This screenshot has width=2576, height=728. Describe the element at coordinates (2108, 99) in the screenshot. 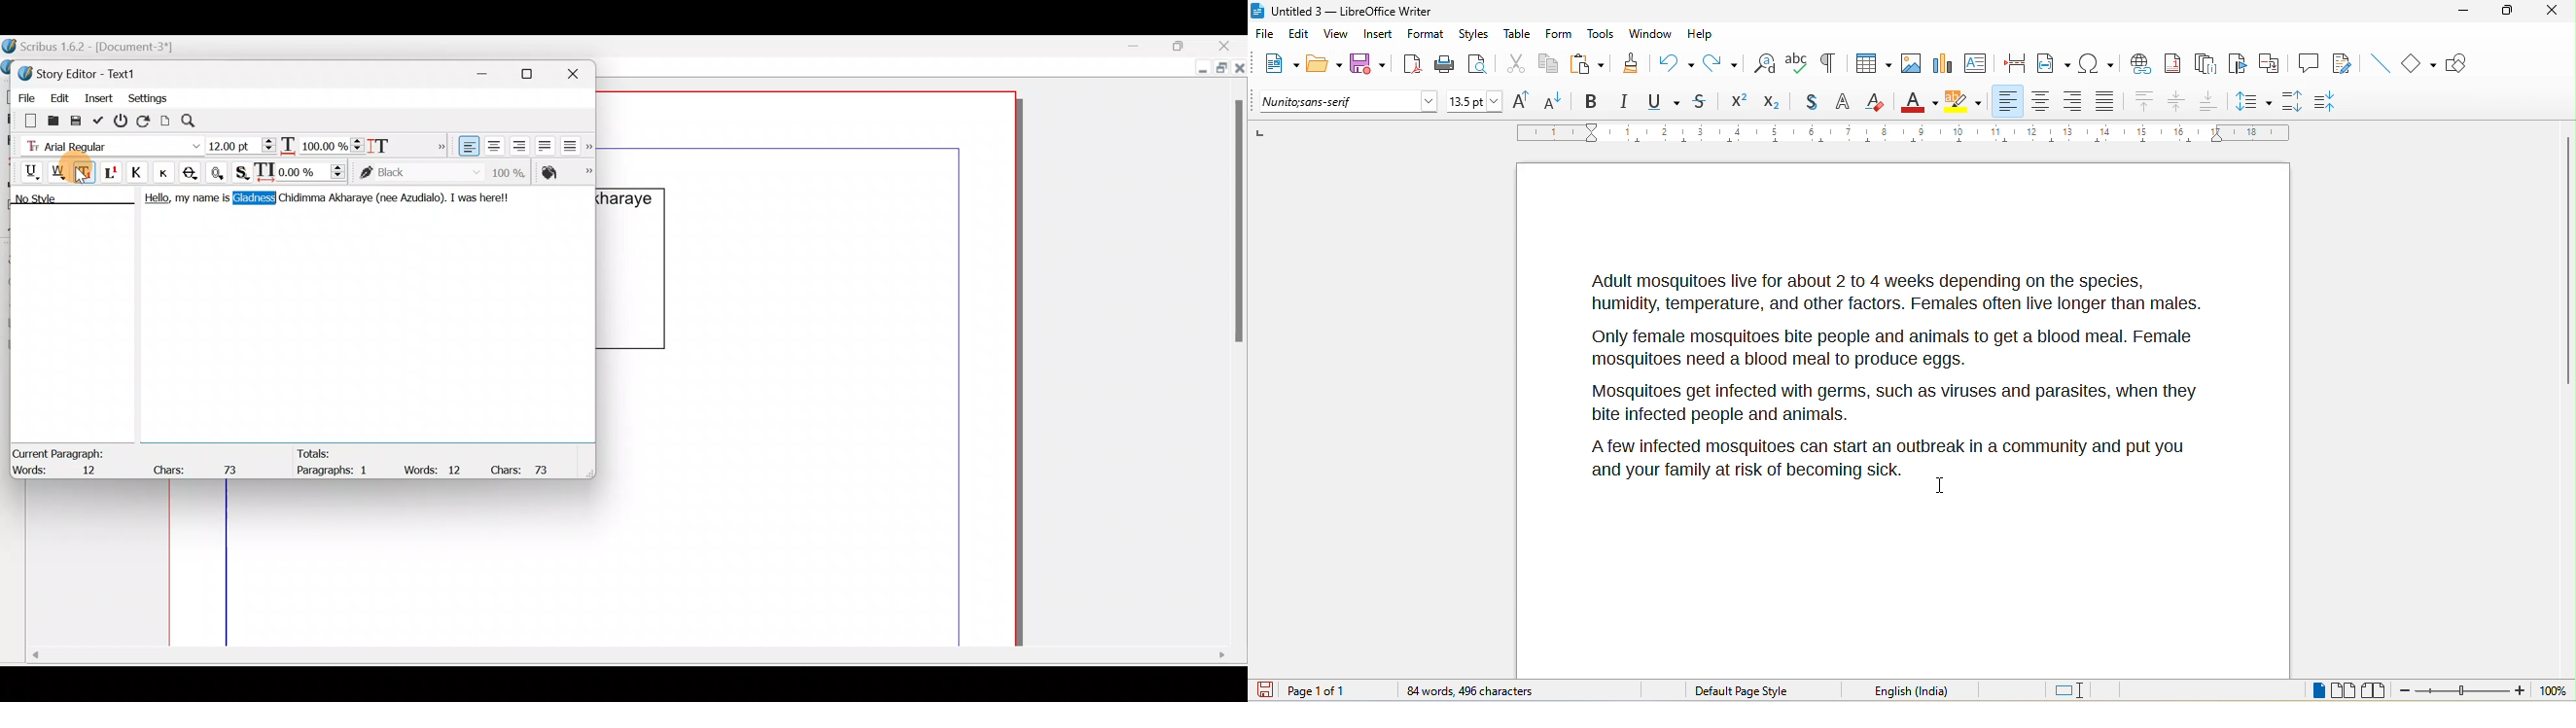

I see `justified` at that location.